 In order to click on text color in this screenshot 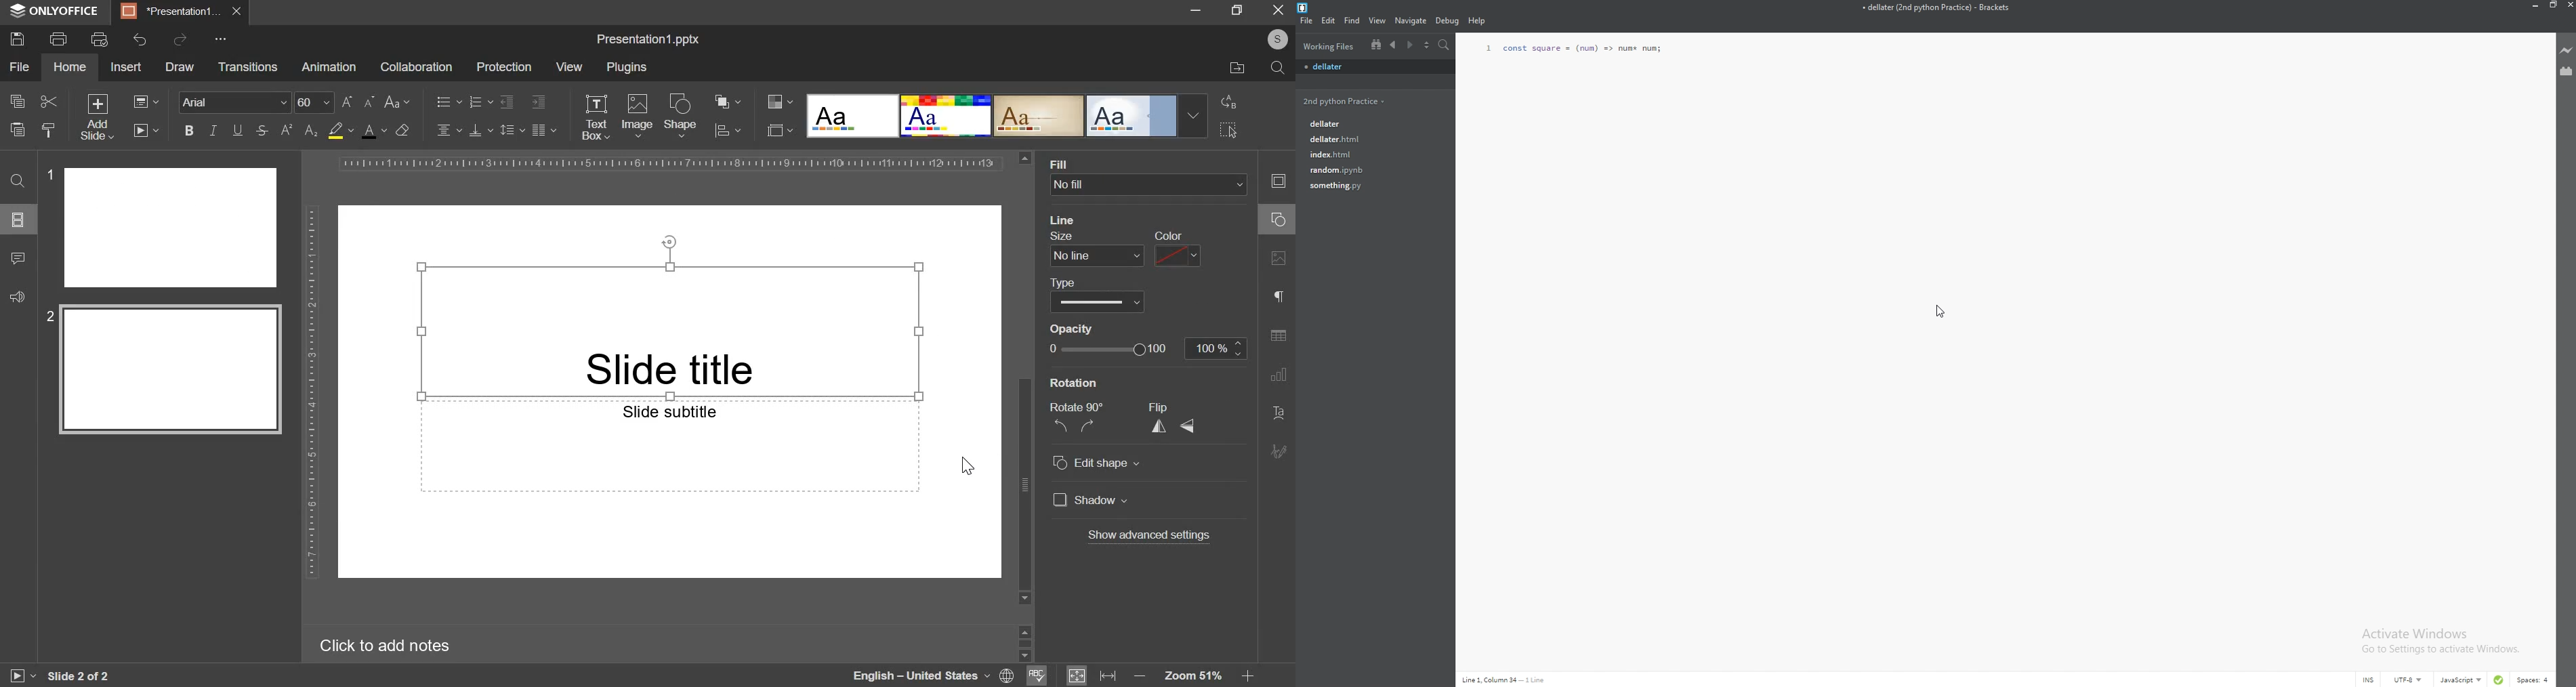, I will do `click(373, 131)`.